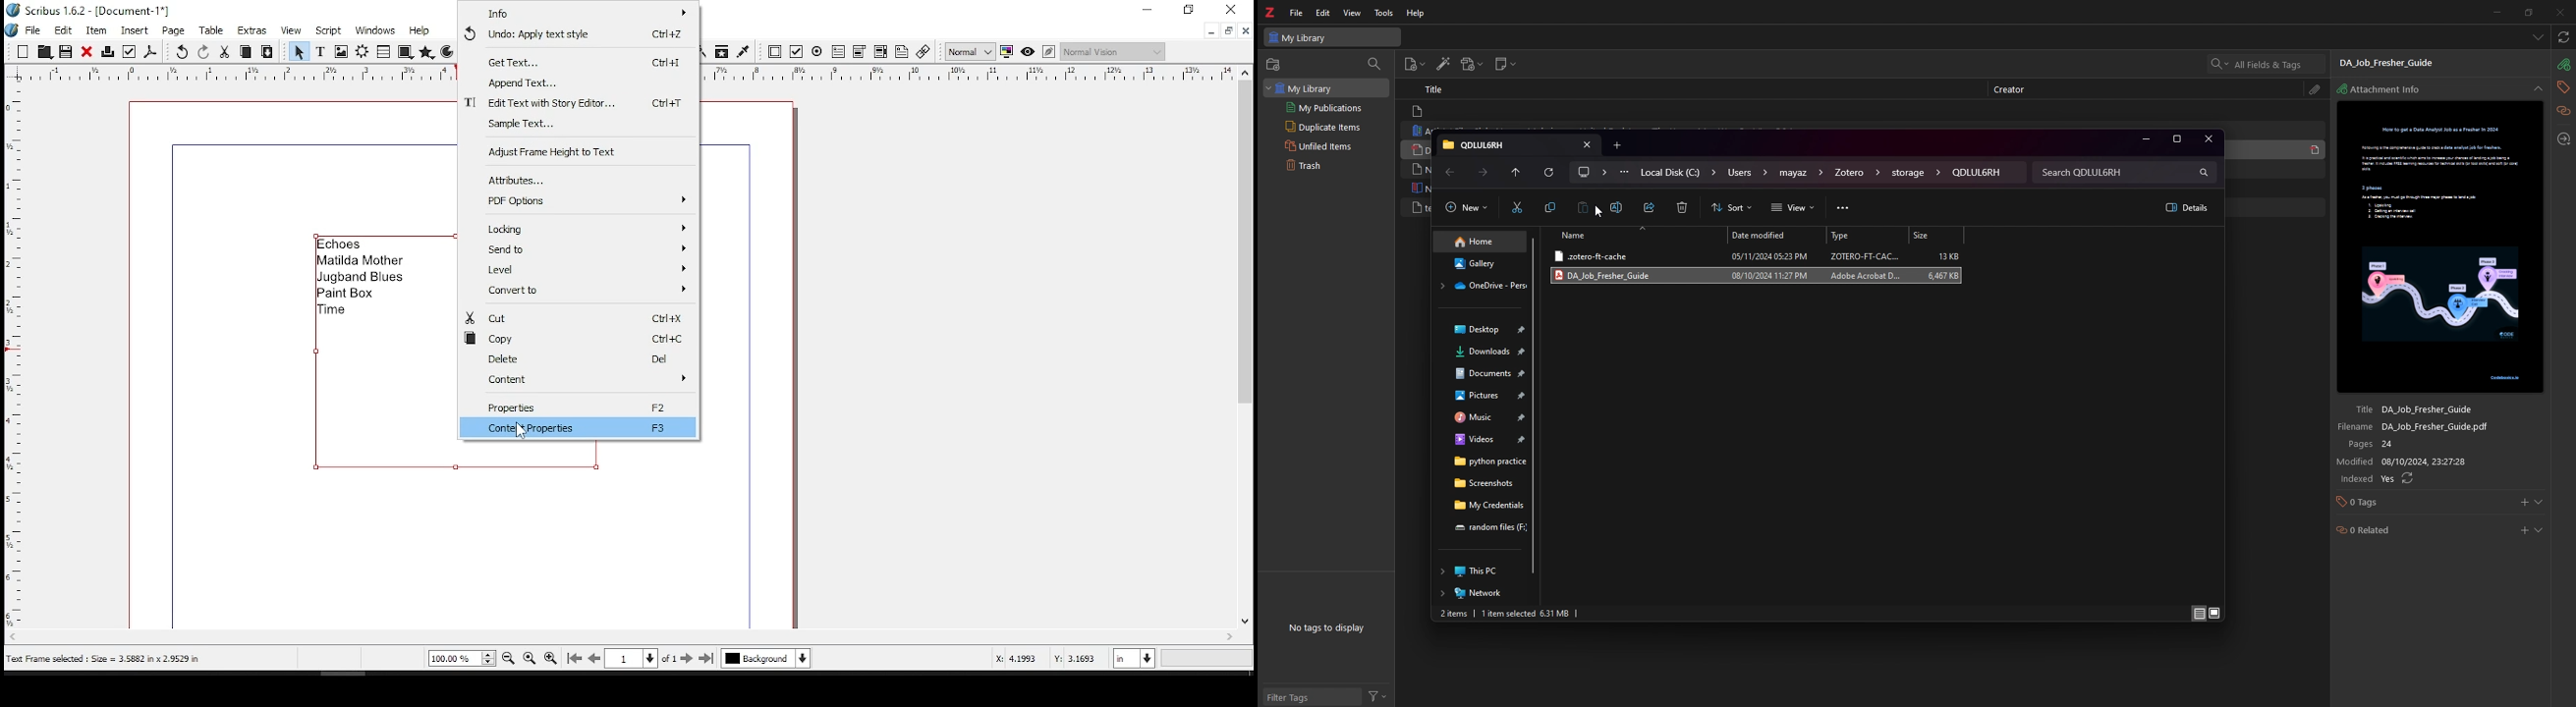  I want to click on Cursor, so click(1600, 213).